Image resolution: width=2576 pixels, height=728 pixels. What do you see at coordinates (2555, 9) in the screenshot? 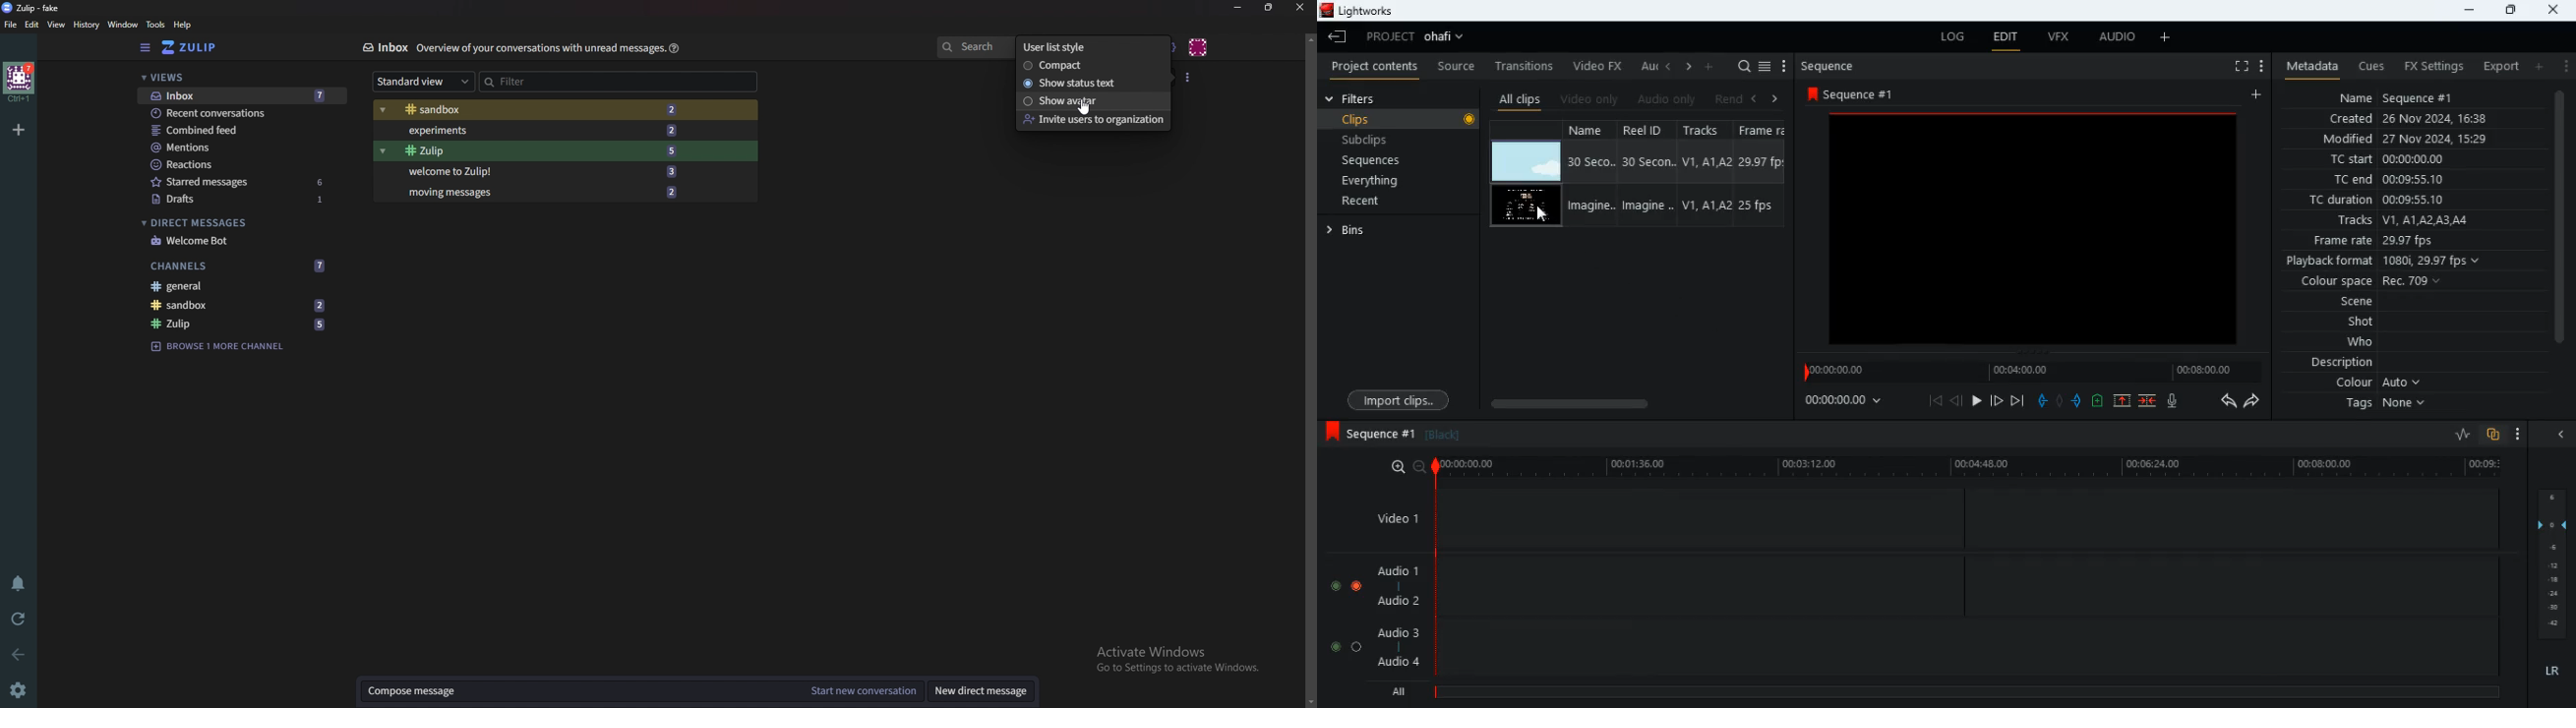
I see `close` at bounding box center [2555, 9].